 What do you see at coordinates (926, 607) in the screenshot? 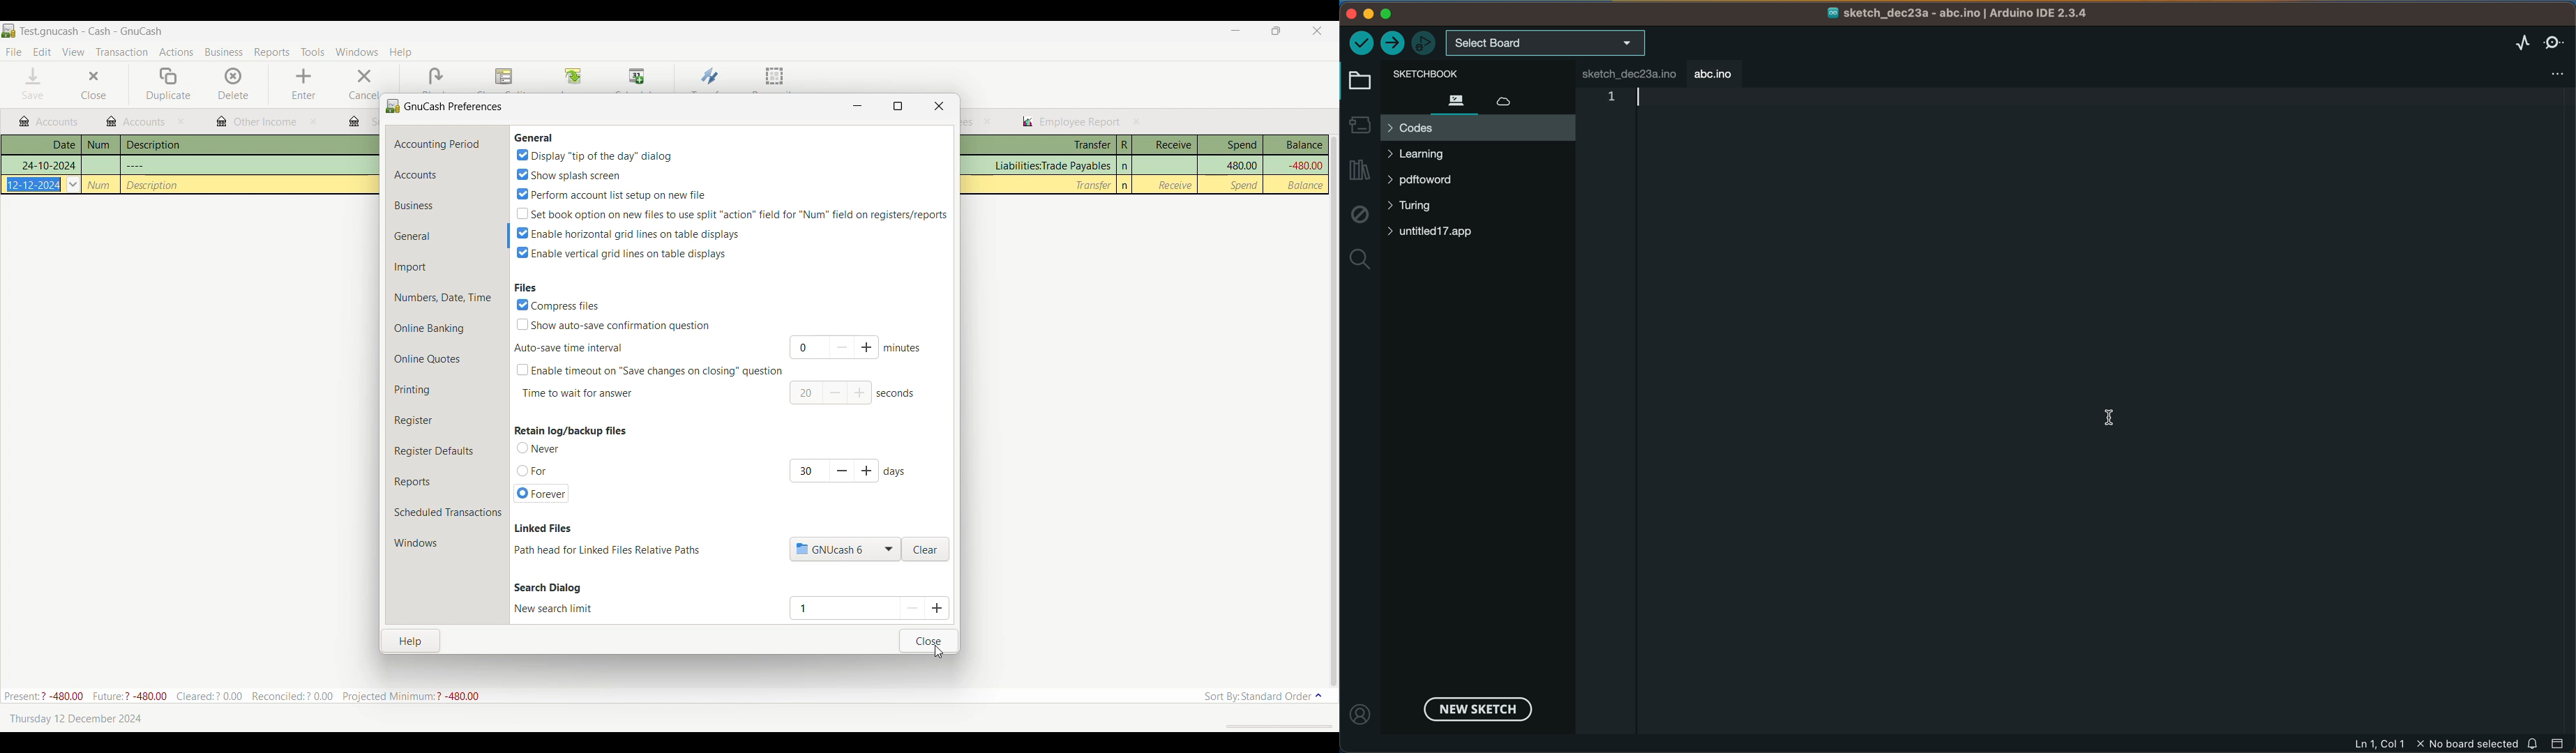
I see `Increase/Decrease number` at bounding box center [926, 607].